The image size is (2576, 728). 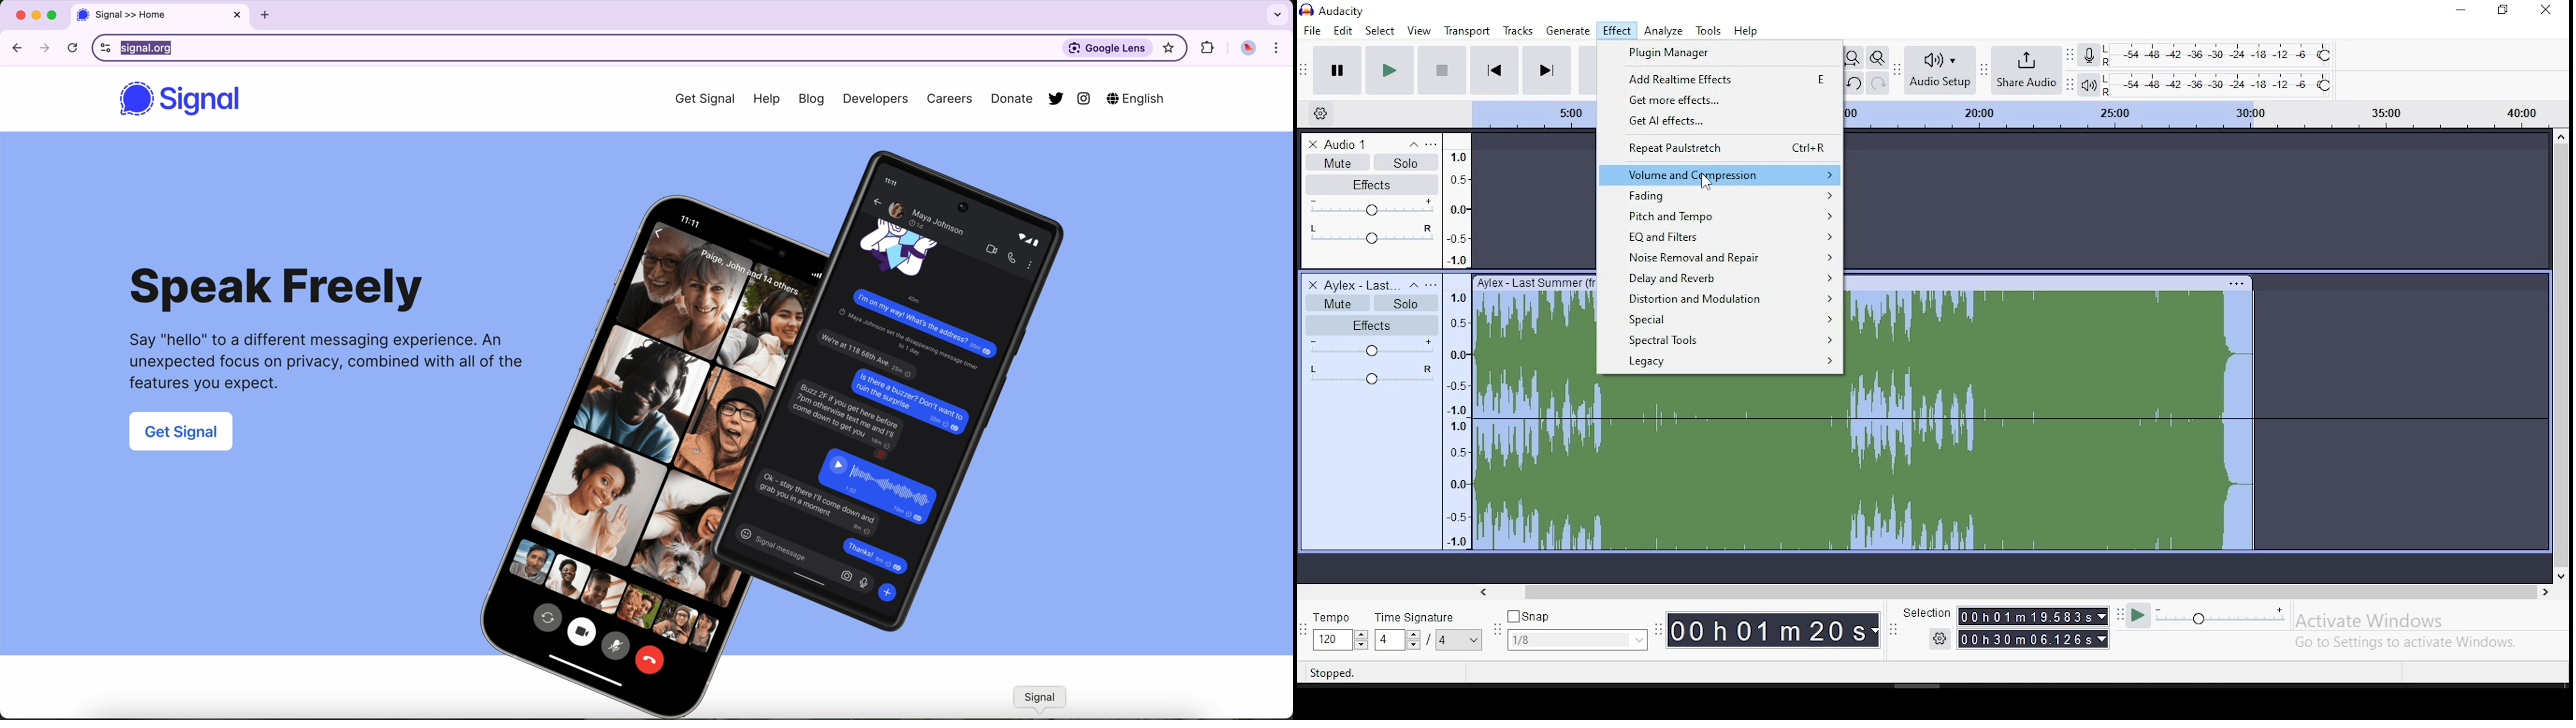 What do you see at coordinates (1362, 284) in the screenshot?
I see `audio track name` at bounding box center [1362, 284].